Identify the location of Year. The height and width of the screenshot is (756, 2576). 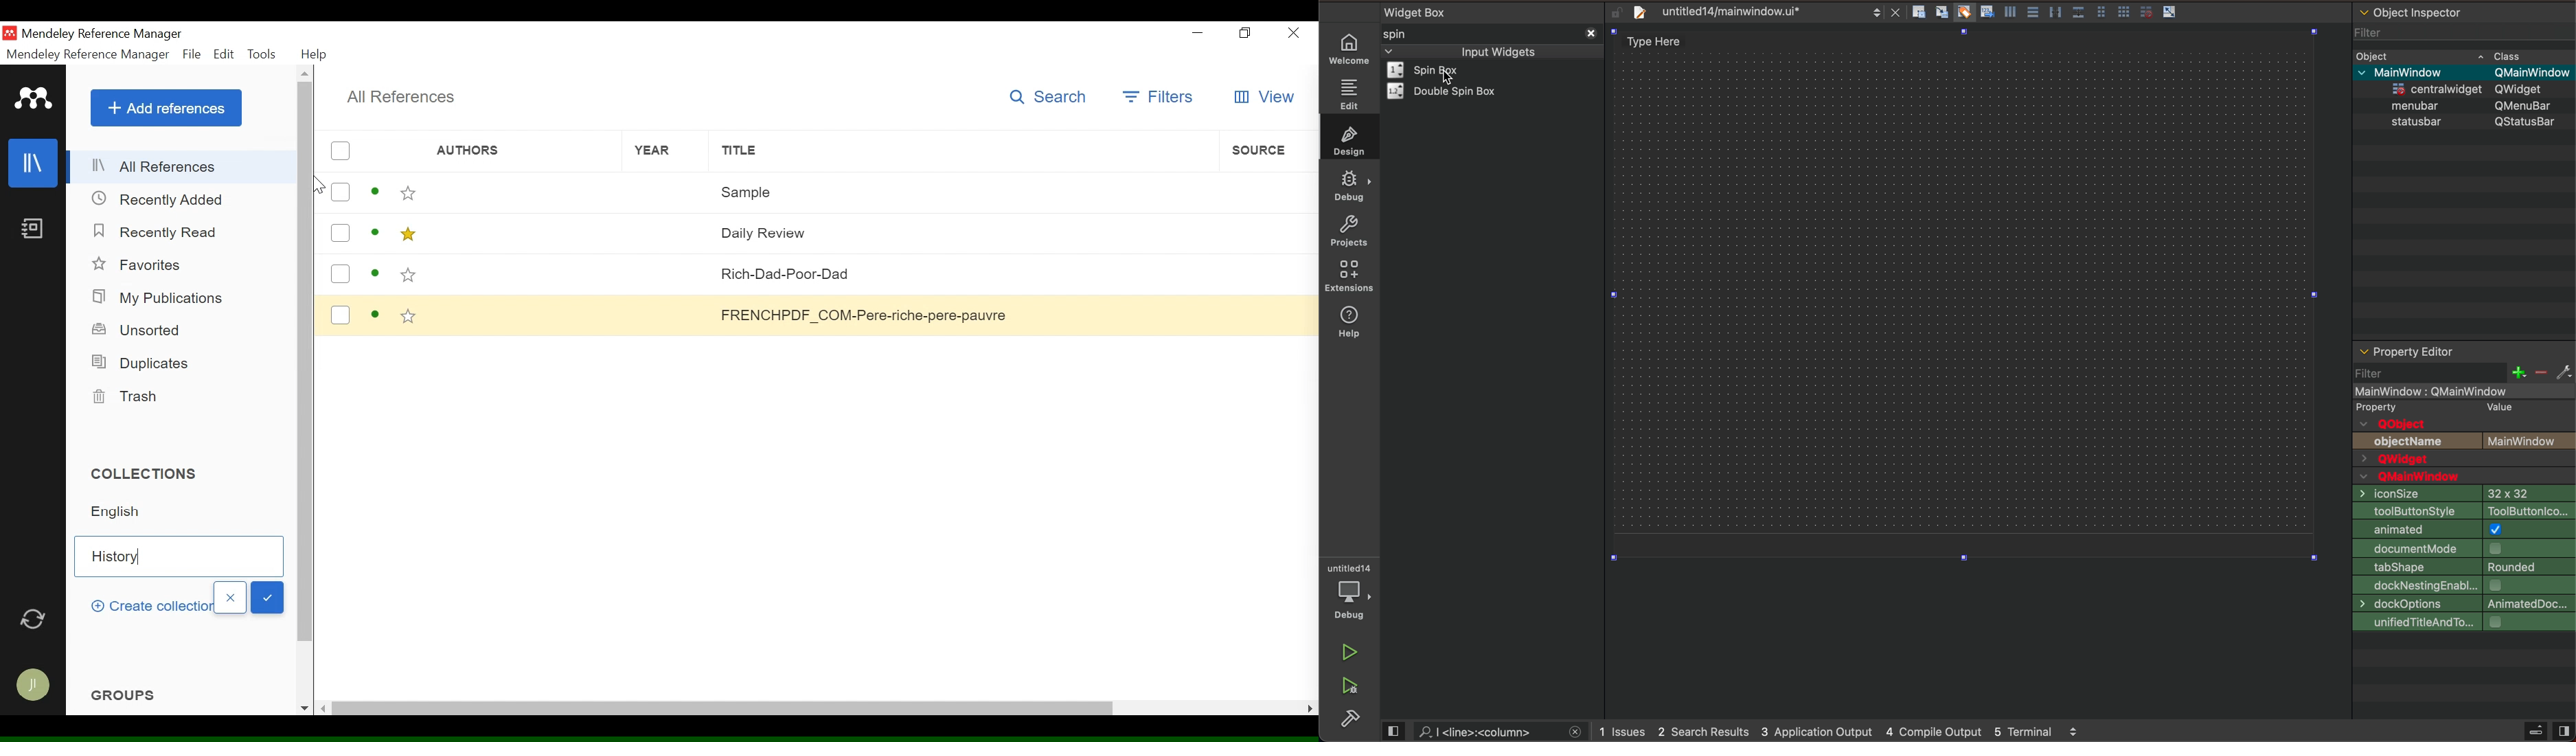
(668, 316).